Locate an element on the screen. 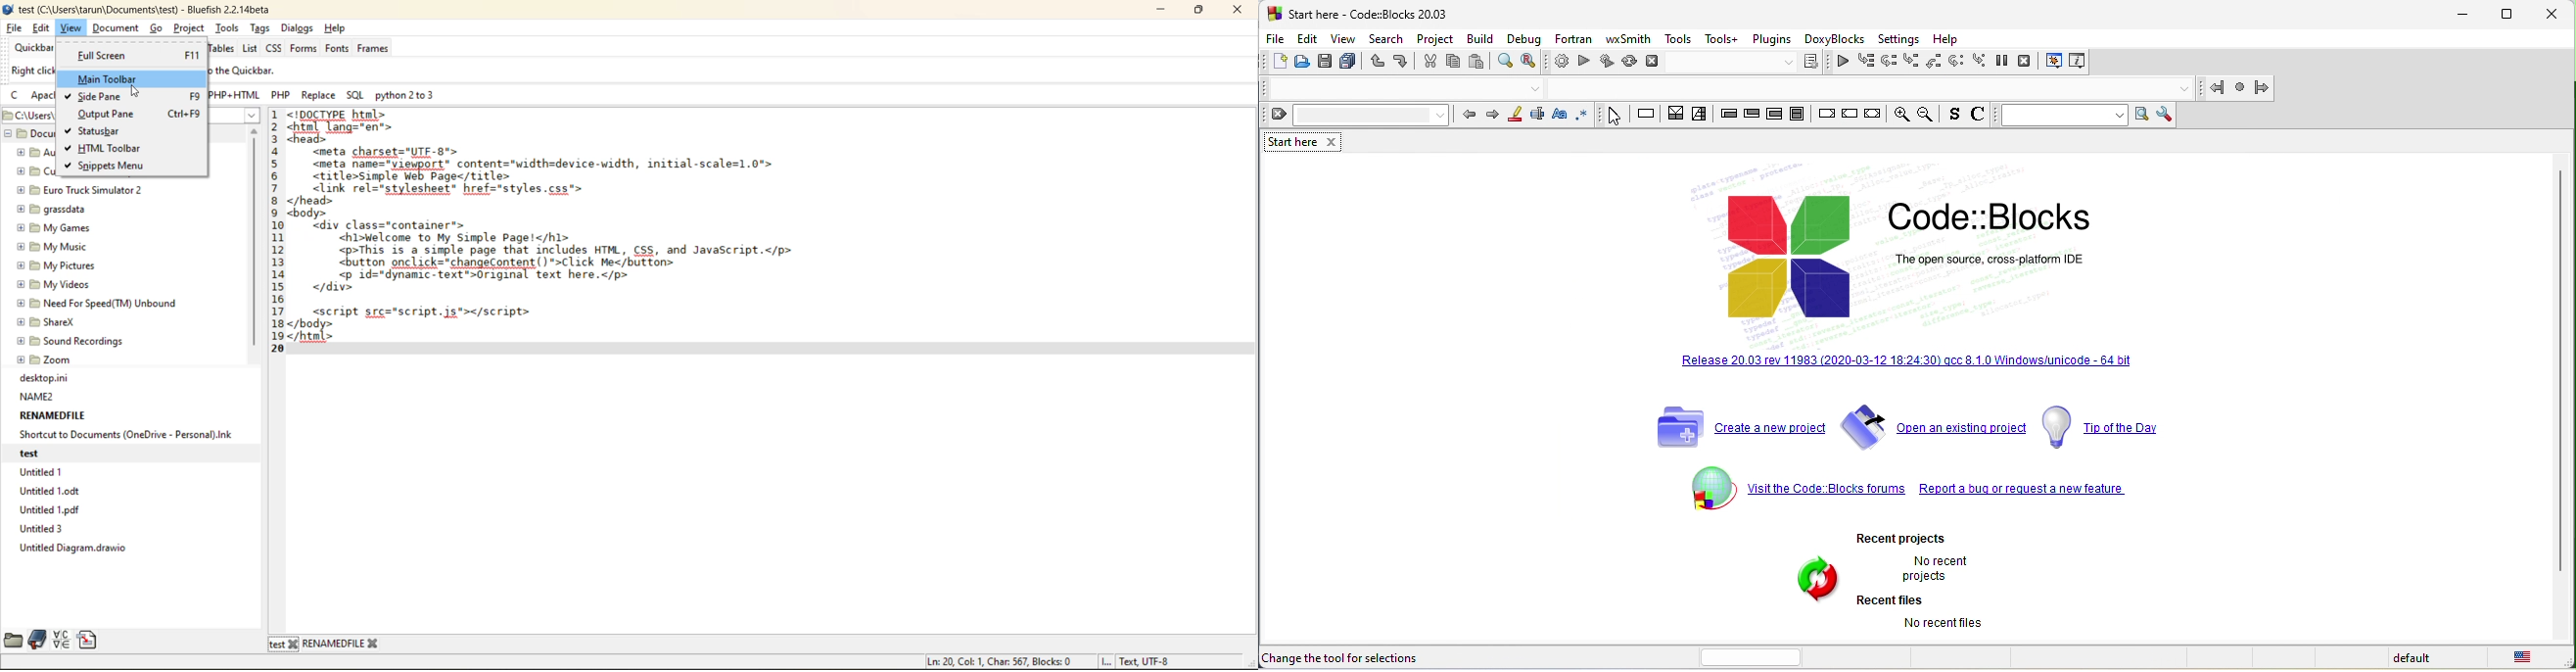 This screenshot has width=2576, height=672. @® [9 Euro Truck Simulator 2 is located at coordinates (79, 189).